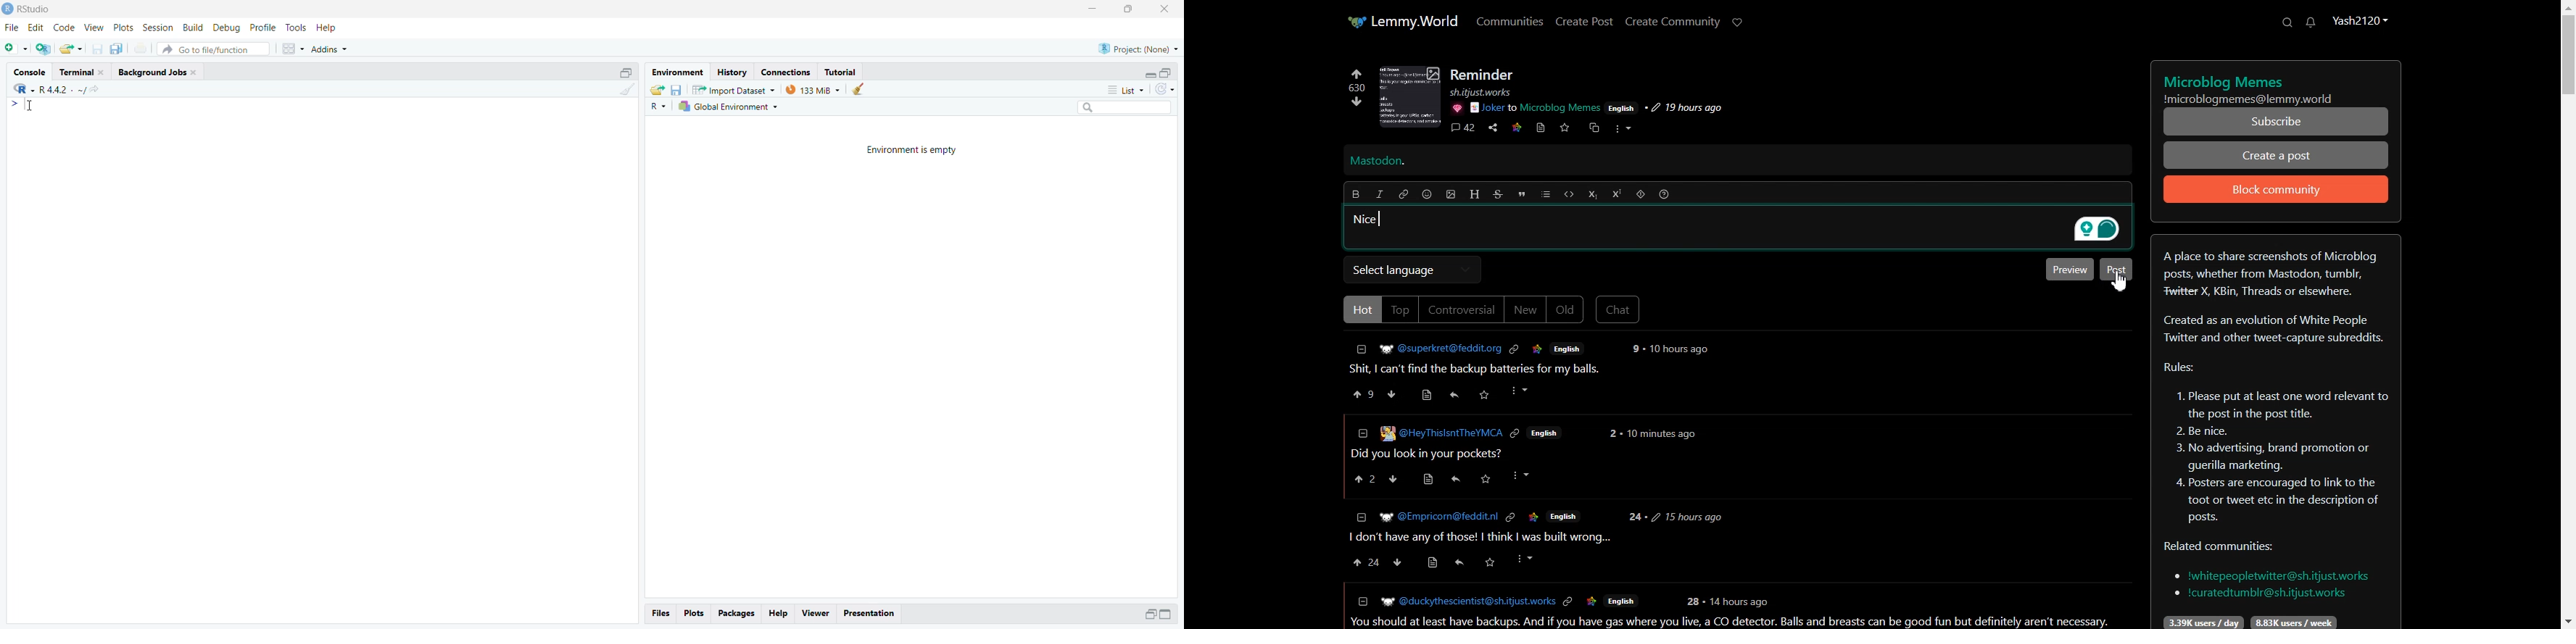 The image size is (2576, 644). What do you see at coordinates (327, 28) in the screenshot?
I see `Help` at bounding box center [327, 28].